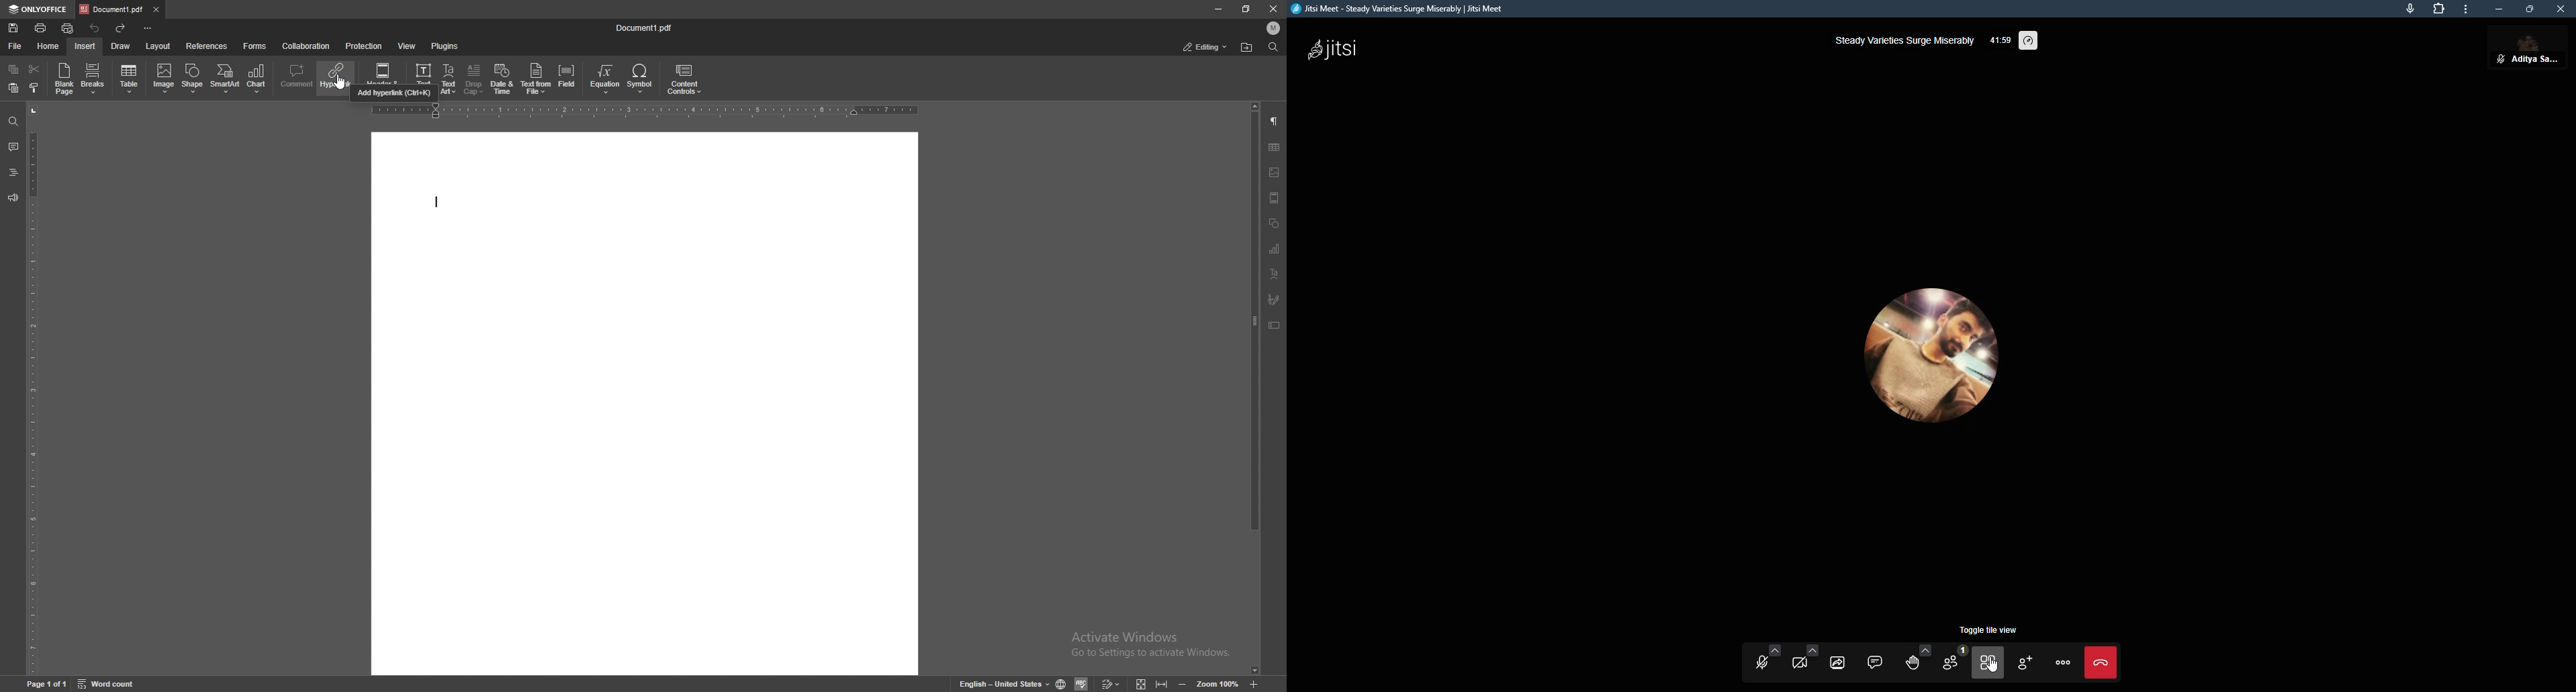 The height and width of the screenshot is (700, 2576). Describe the element at coordinates (12, 120) in the screenshot. I see `find` at that location.